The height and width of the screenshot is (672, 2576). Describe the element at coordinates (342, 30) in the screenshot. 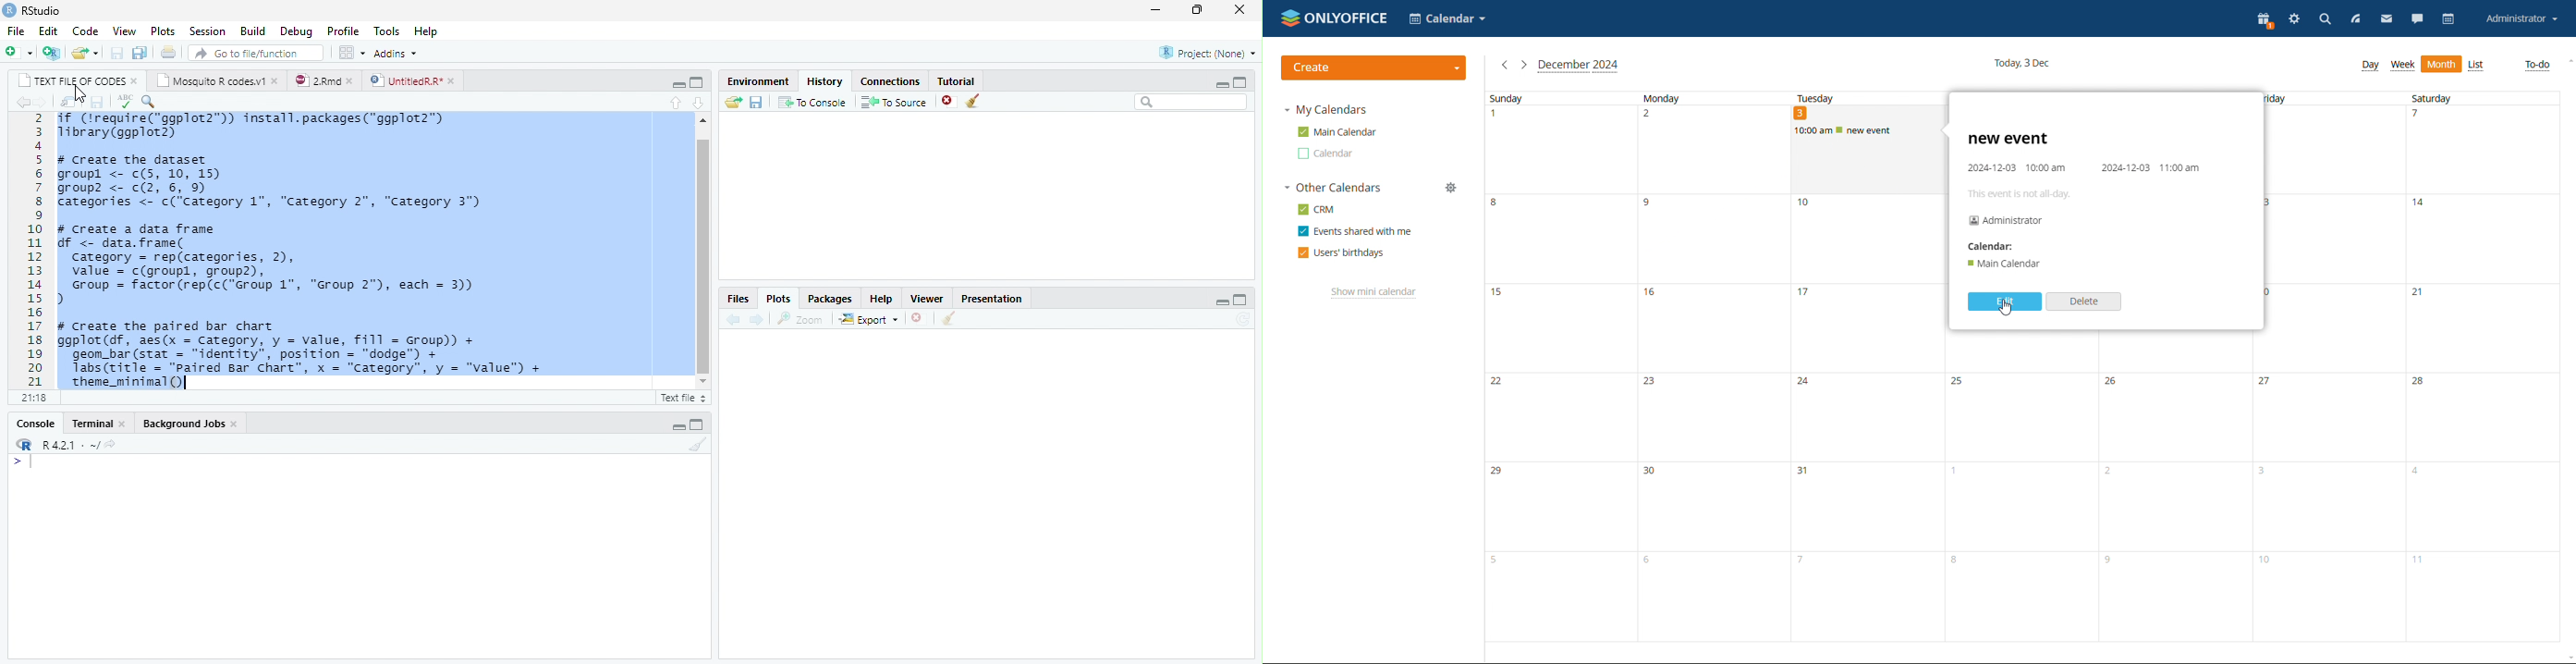

I see `profile` at that location.